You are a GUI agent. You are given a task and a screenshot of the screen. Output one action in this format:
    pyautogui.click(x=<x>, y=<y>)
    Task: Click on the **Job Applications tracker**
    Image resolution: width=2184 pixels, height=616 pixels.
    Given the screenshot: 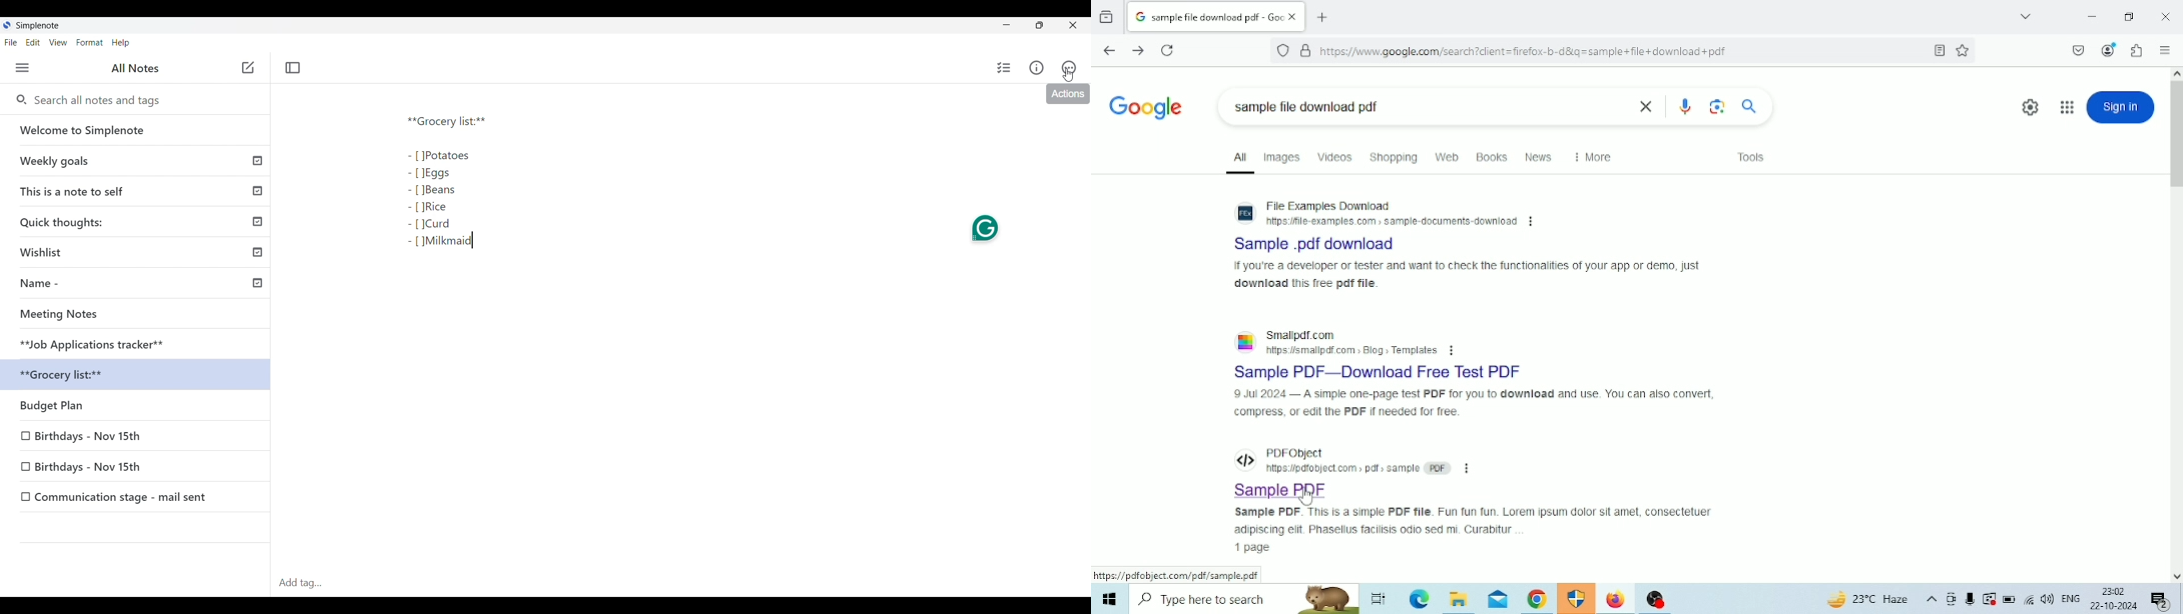 What is the action you would take?
    pyautogui.click(x=139, y=345)
    